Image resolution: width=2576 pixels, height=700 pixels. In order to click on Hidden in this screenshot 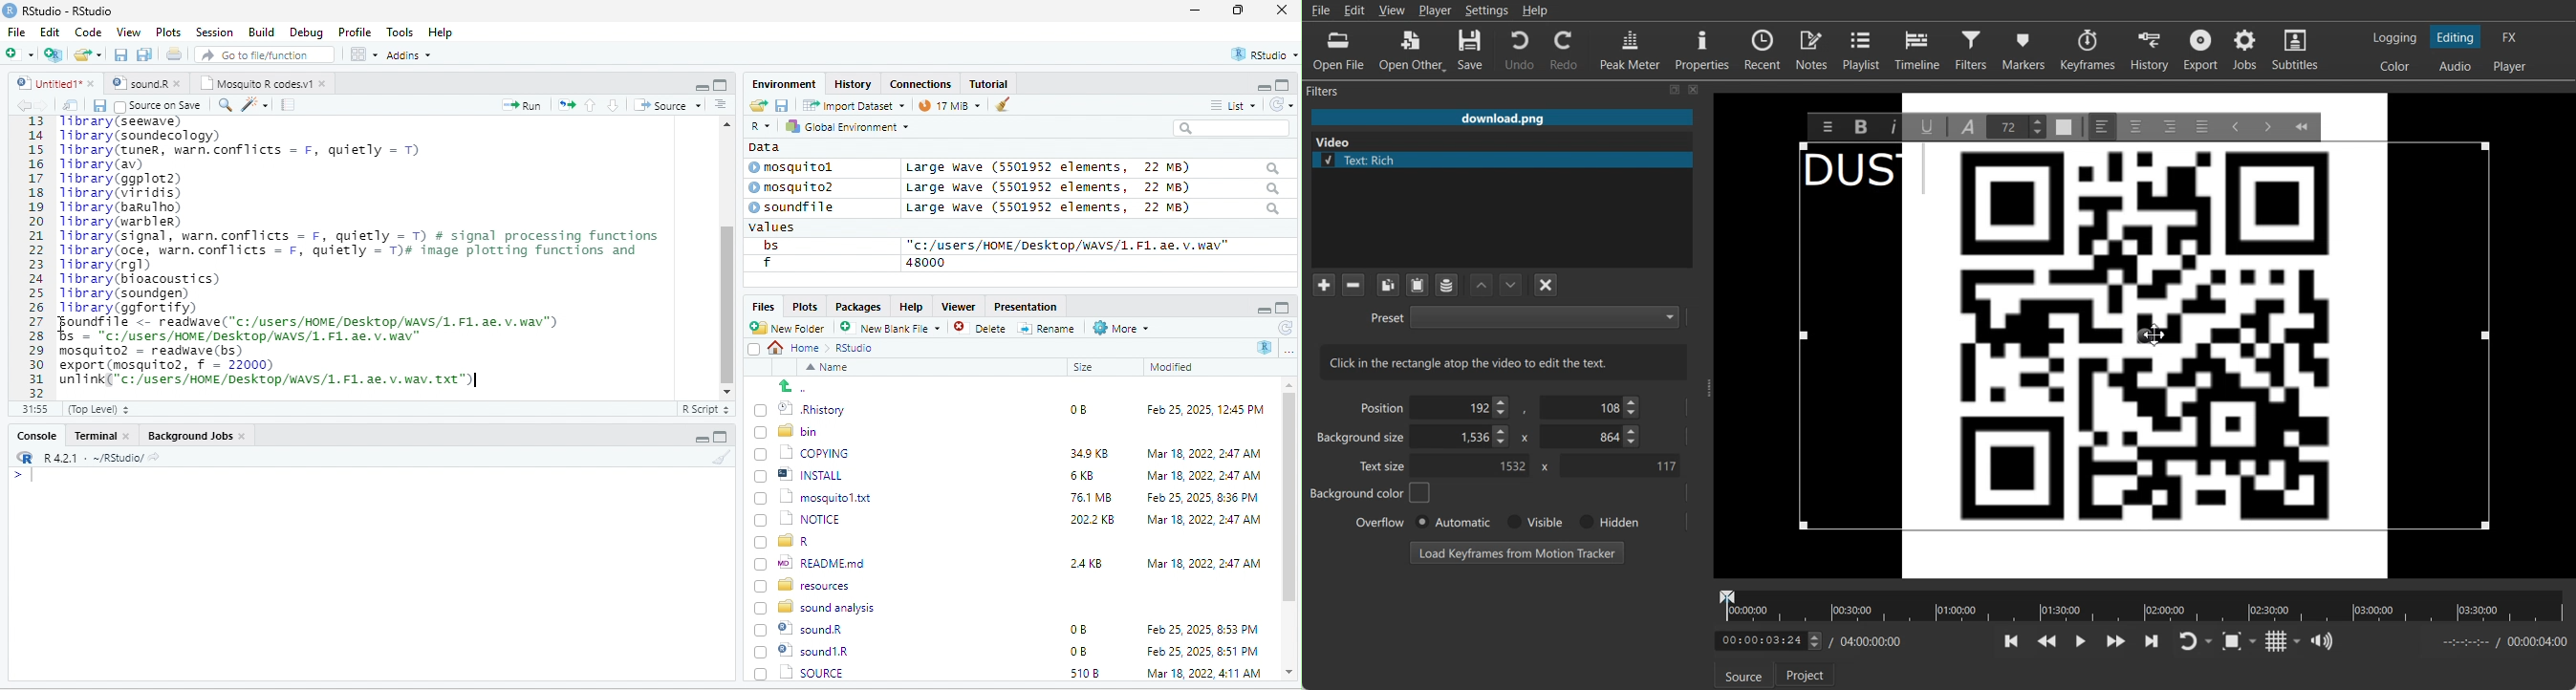, I will do `click(1606, 522)`.